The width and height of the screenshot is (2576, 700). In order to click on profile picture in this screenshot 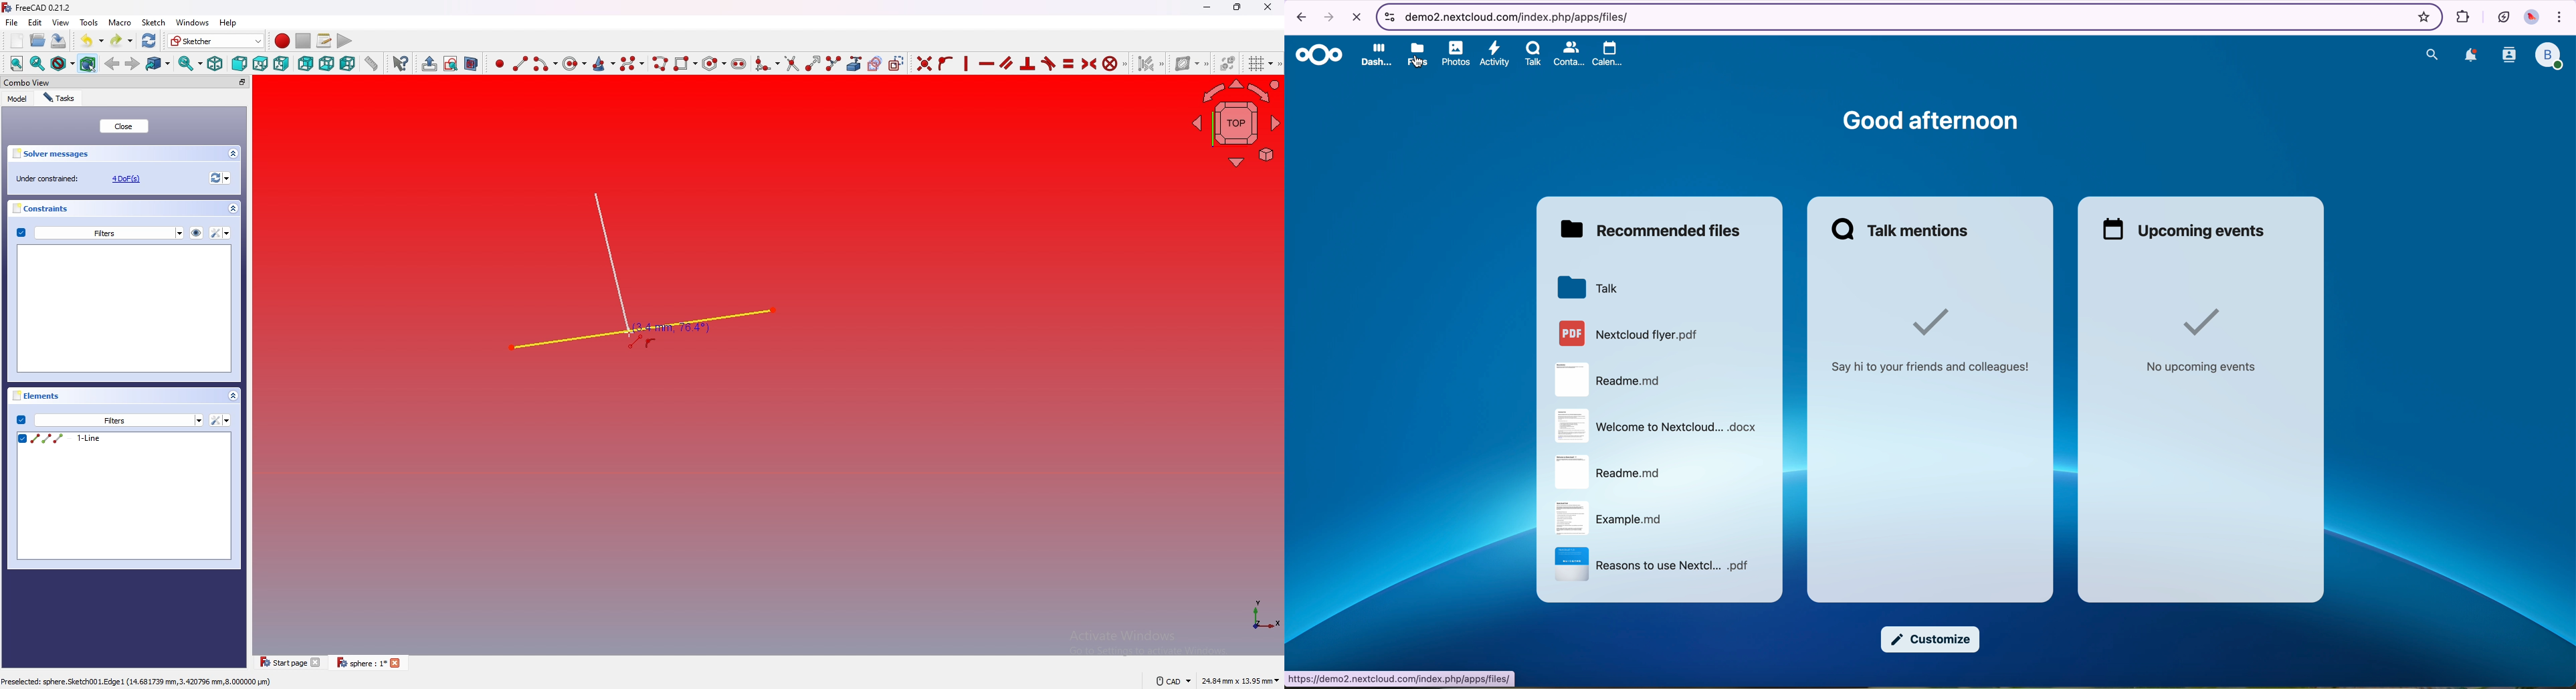, I will do `click(2533, 19)`.